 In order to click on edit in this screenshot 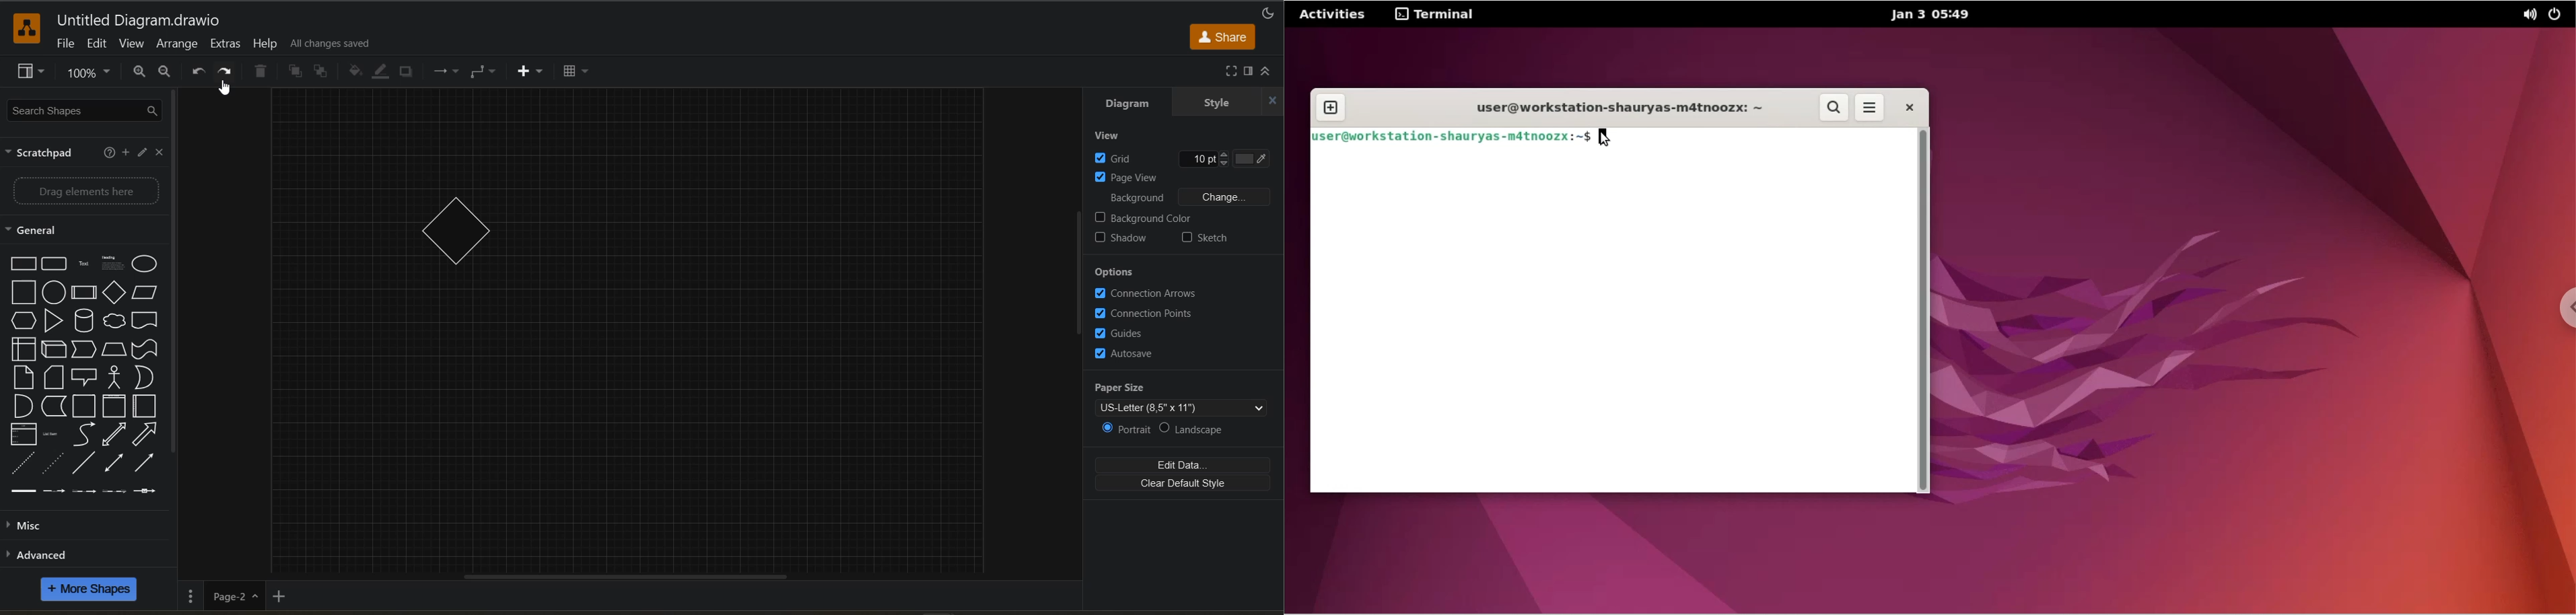, I will do `click(140, 154)`.